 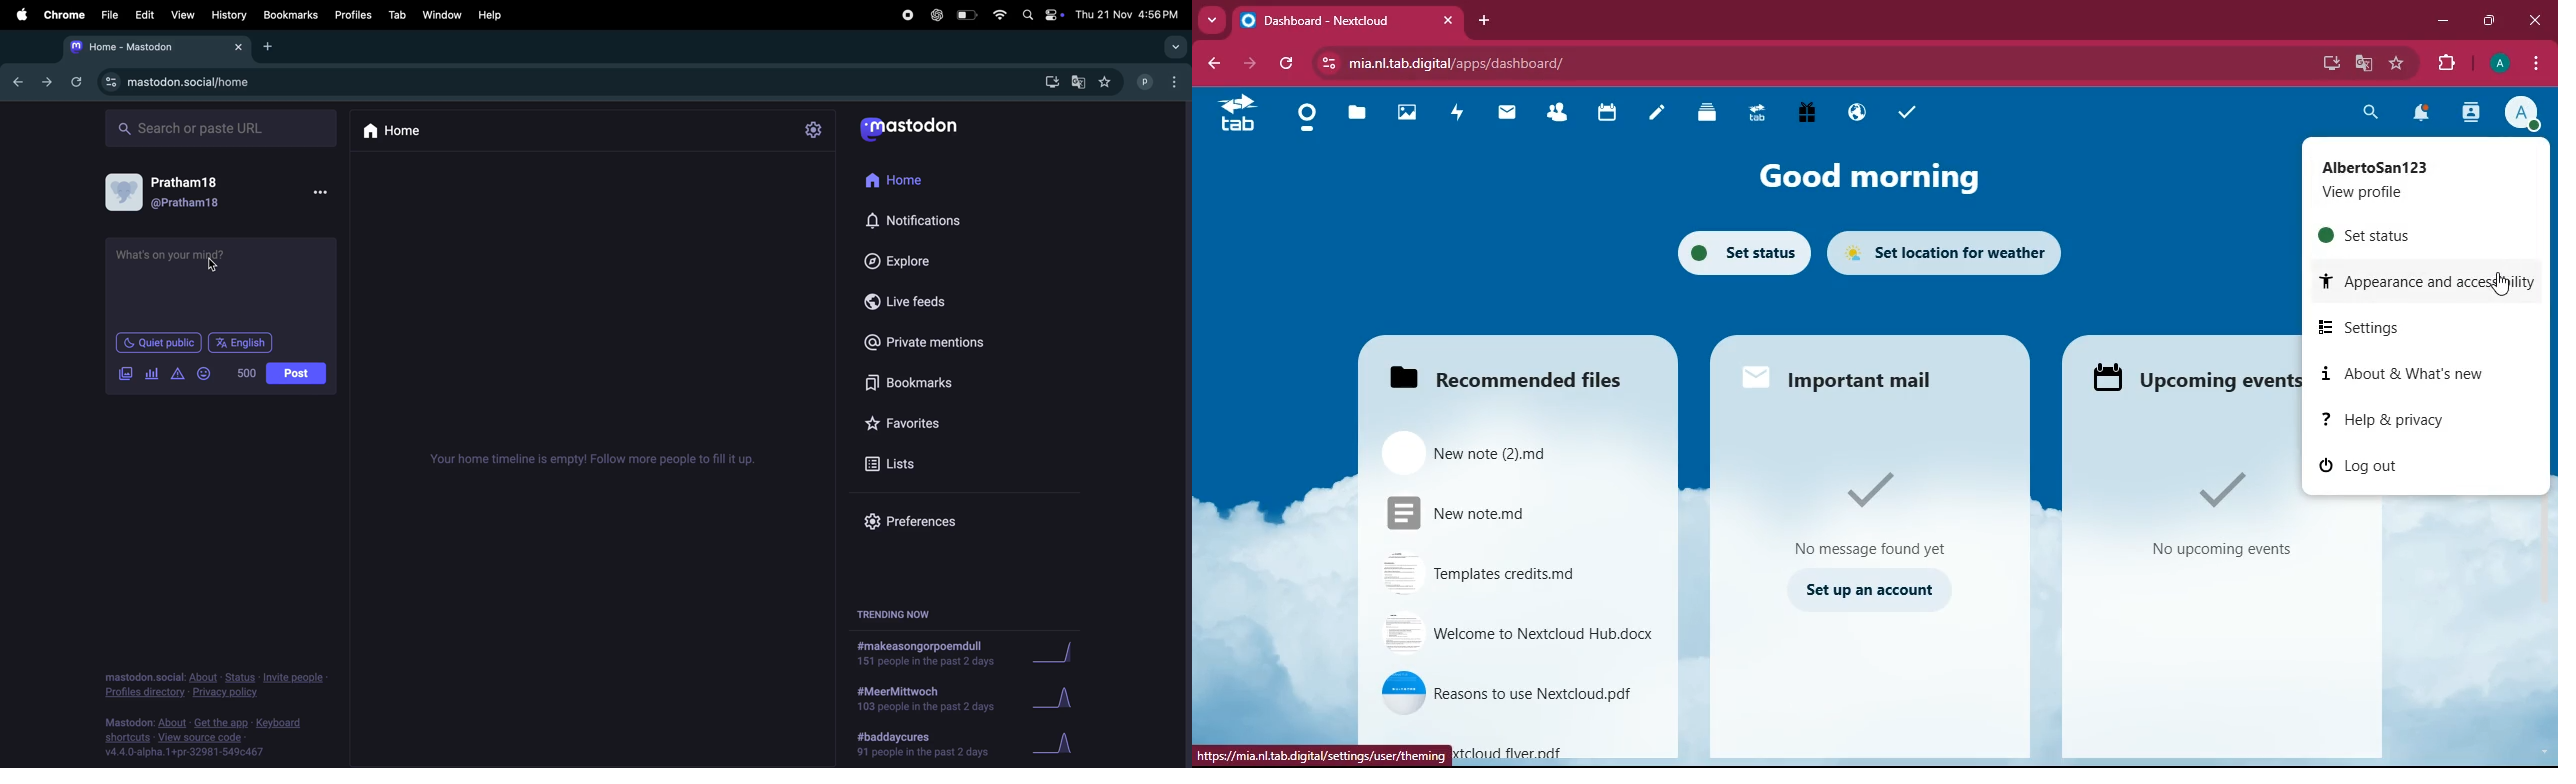 I want to click on file, so click(x=1519, y=634).